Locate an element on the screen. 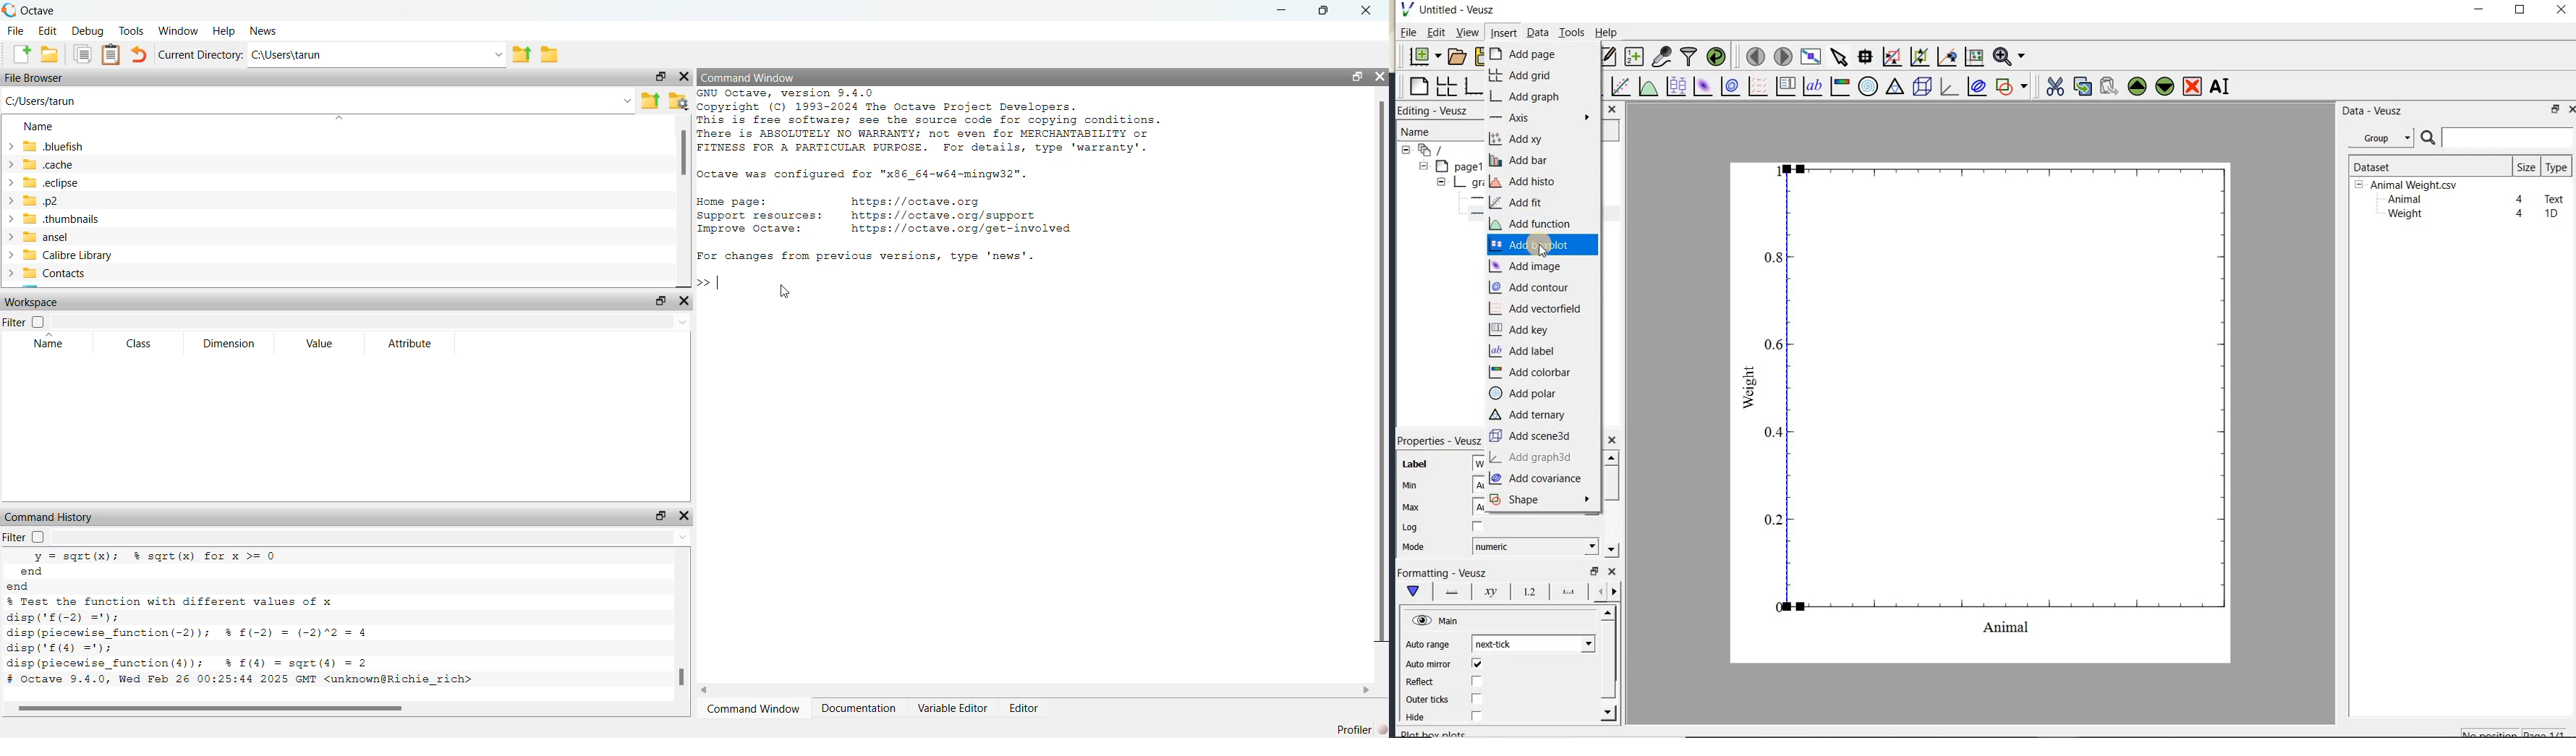 This screenshot has height=756, width=2576. add bar is located at coordinates (1522, 160).